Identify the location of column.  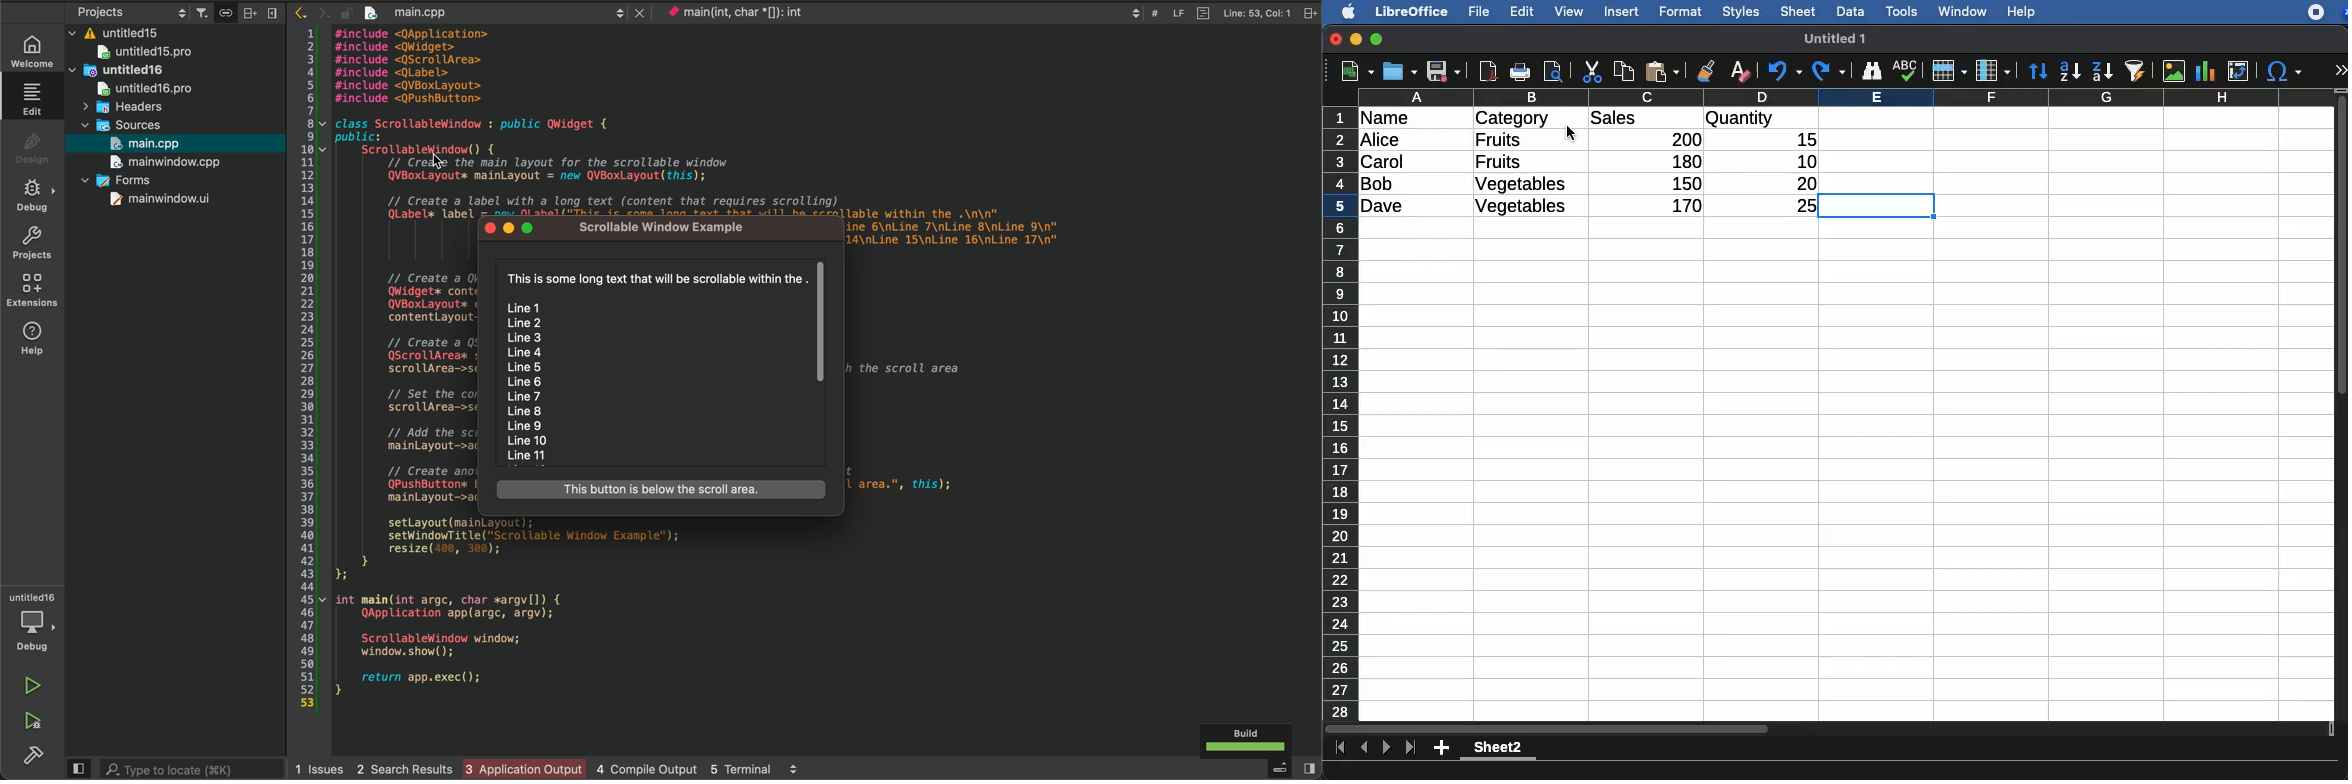
(1847, 97).